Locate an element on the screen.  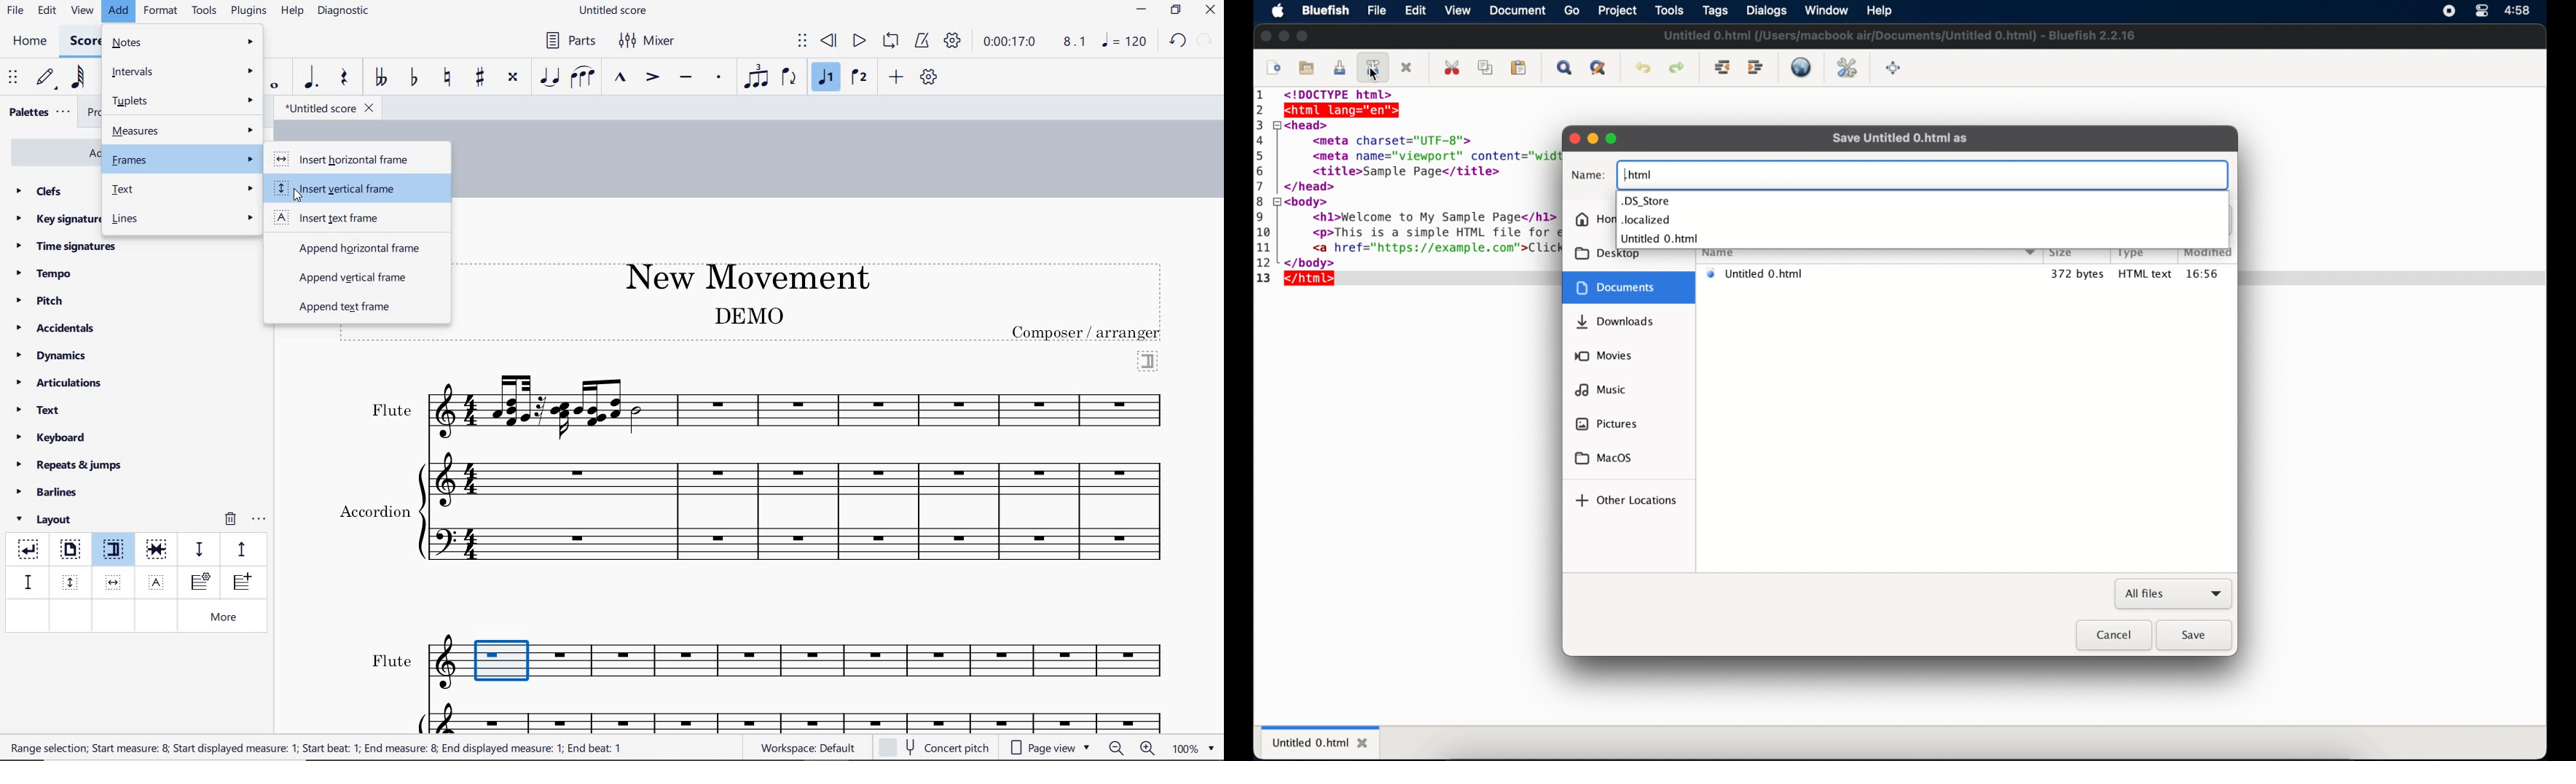
tenuto is located at coordinates (685, 78).